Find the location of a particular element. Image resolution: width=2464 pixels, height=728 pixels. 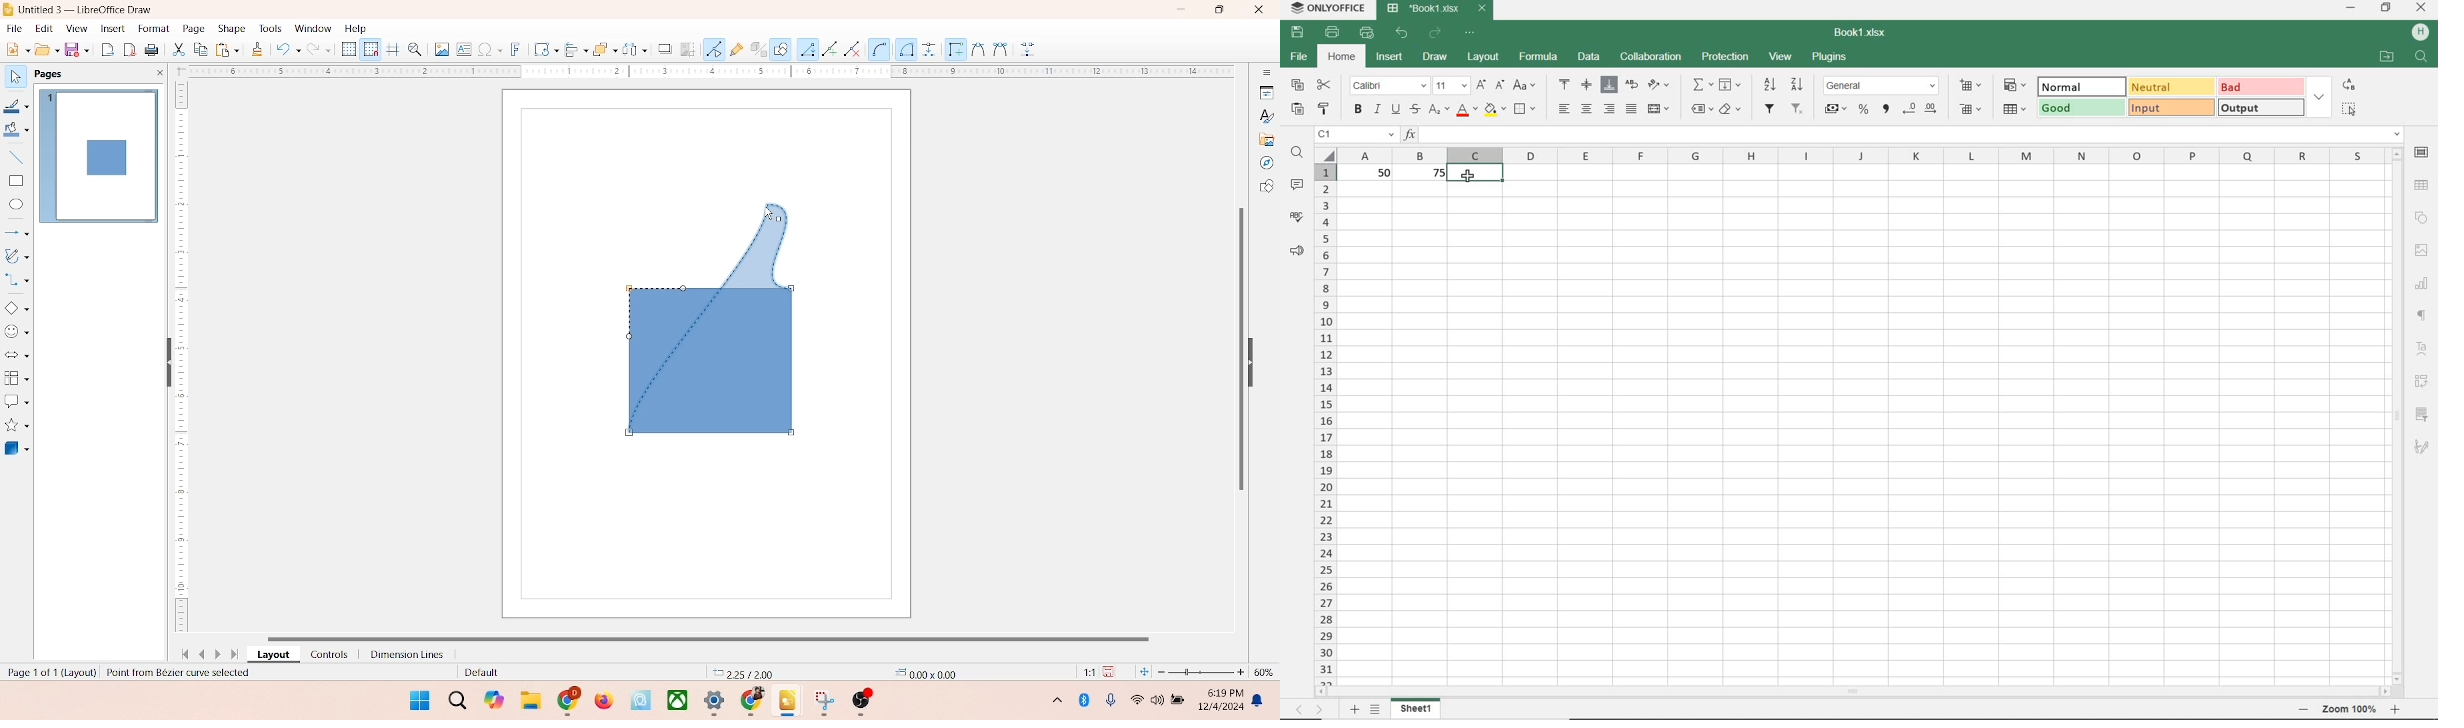

anchor point is located at coordinates (920, 671).